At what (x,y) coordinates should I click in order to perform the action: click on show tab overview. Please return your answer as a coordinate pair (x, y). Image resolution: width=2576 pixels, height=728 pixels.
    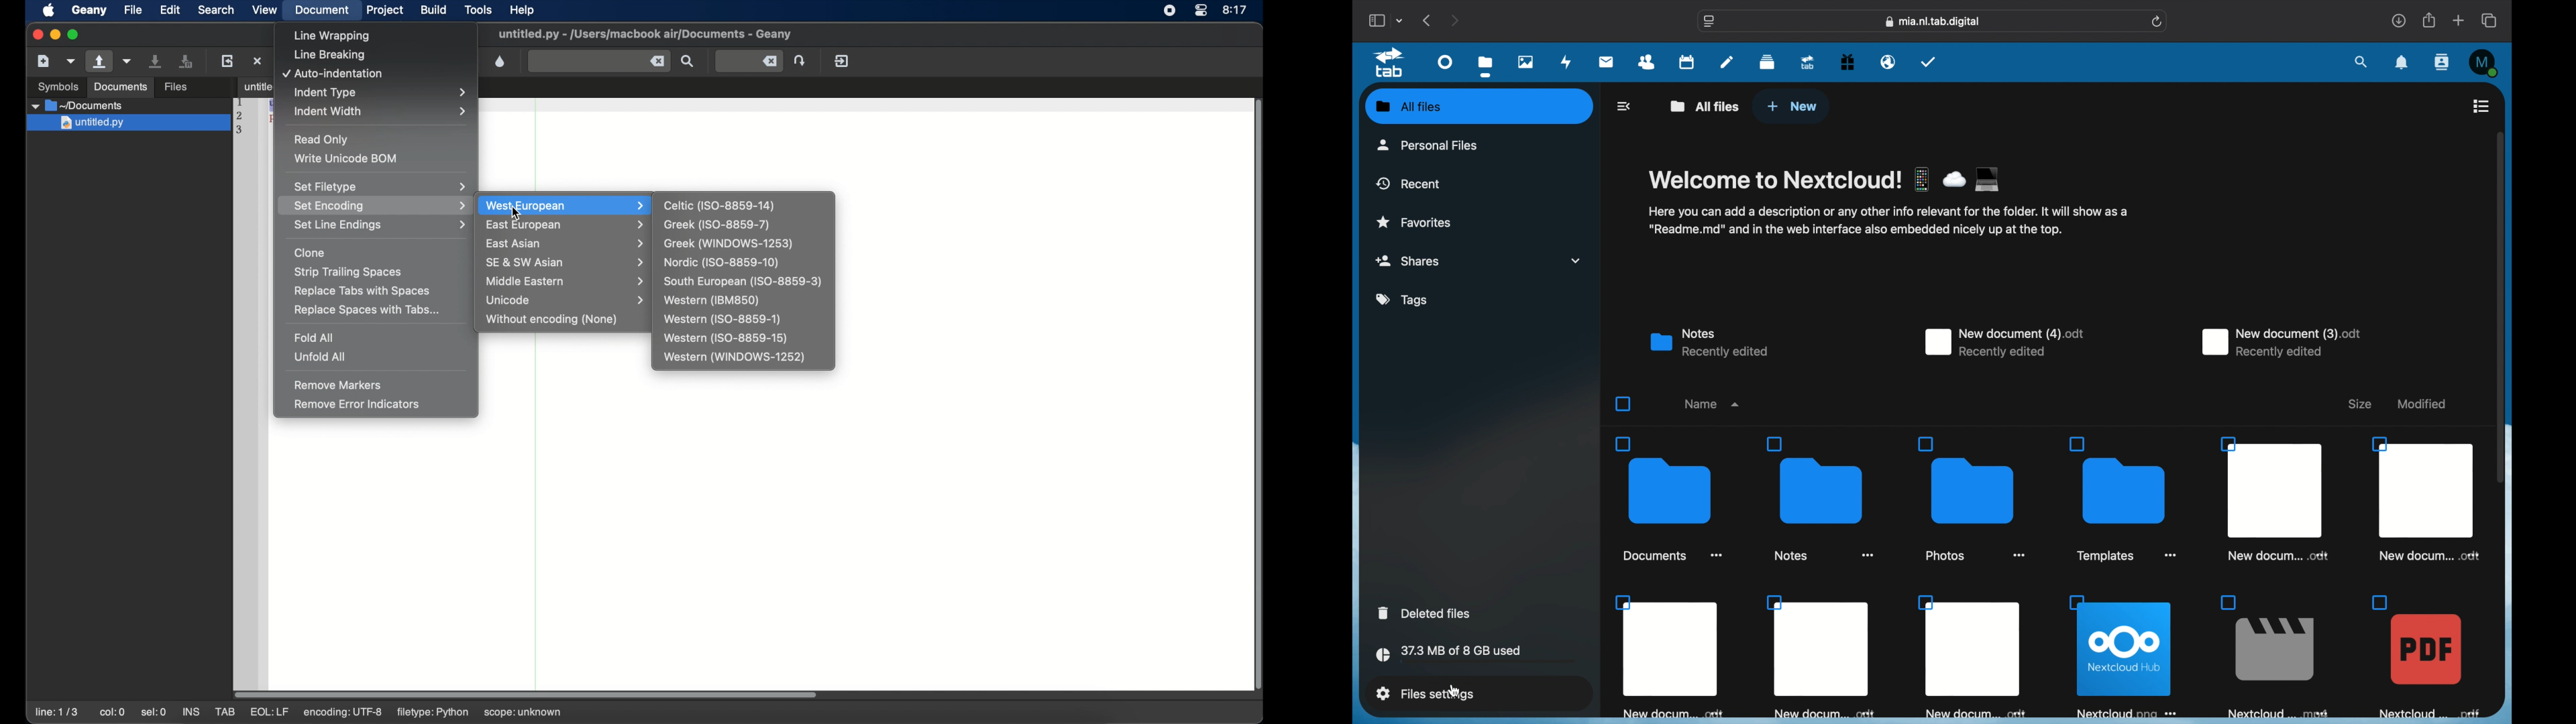
    Looking at the image, I should click on (2490, 20).